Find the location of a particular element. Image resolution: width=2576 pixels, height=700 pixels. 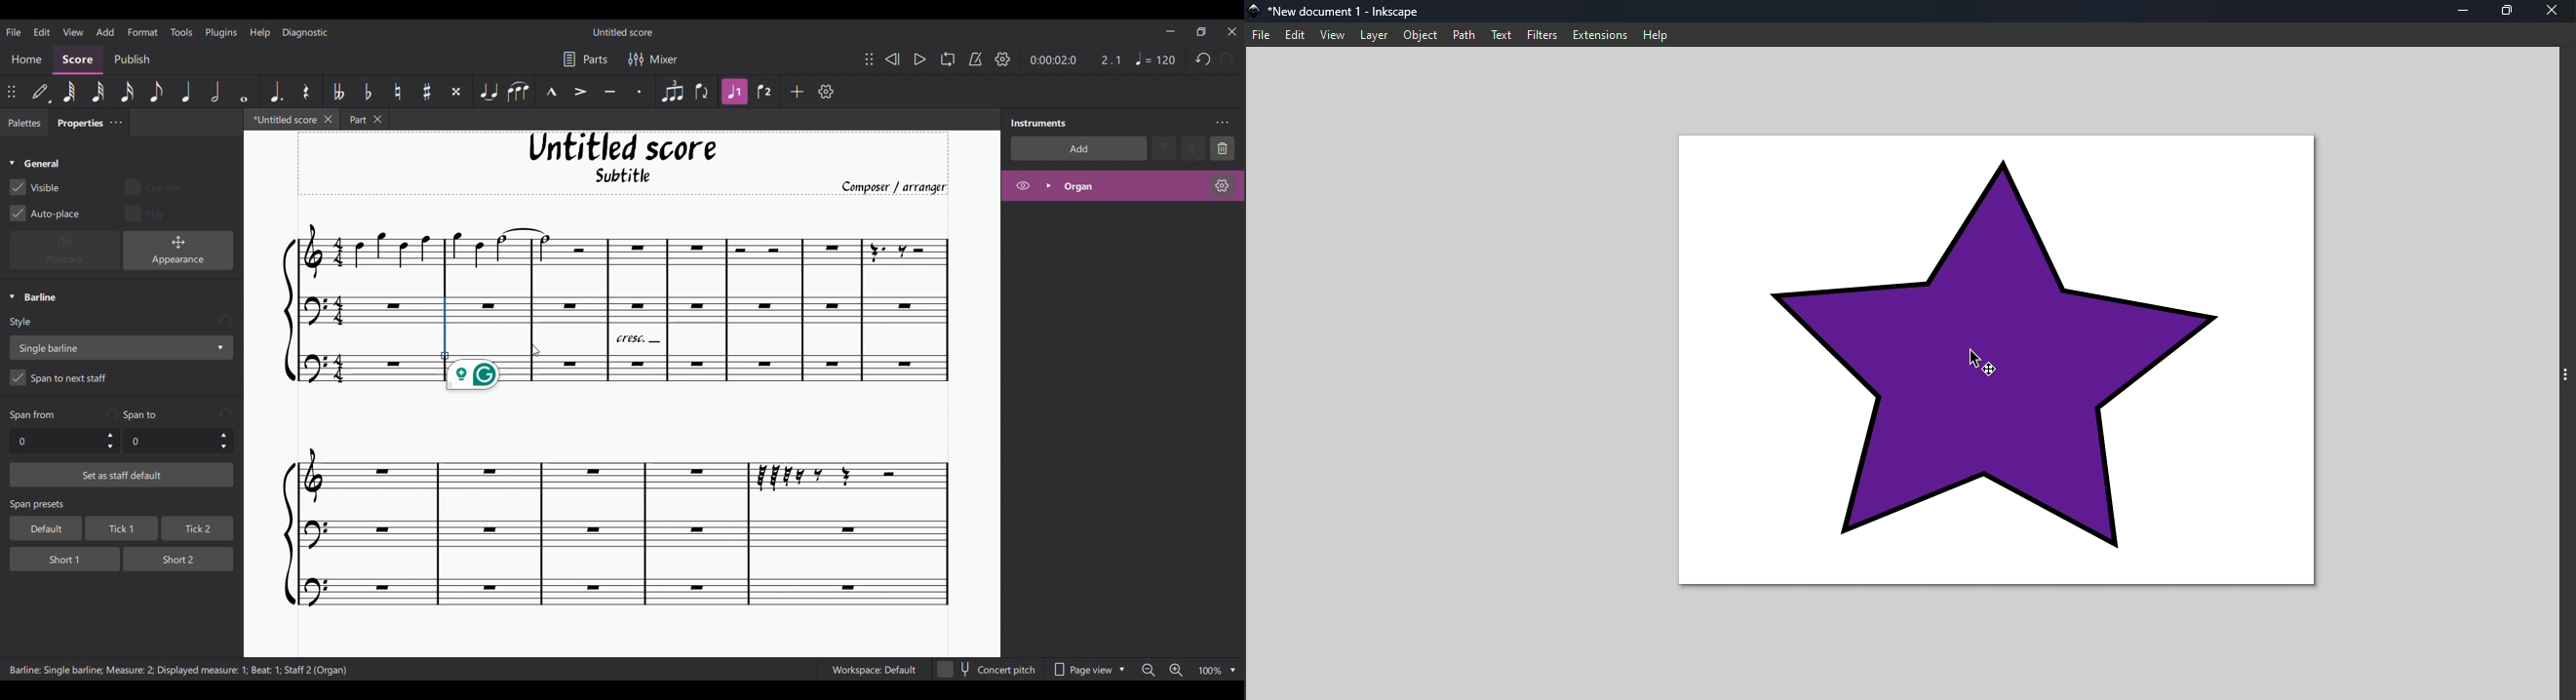

Play is located at coordinates (920, 60).